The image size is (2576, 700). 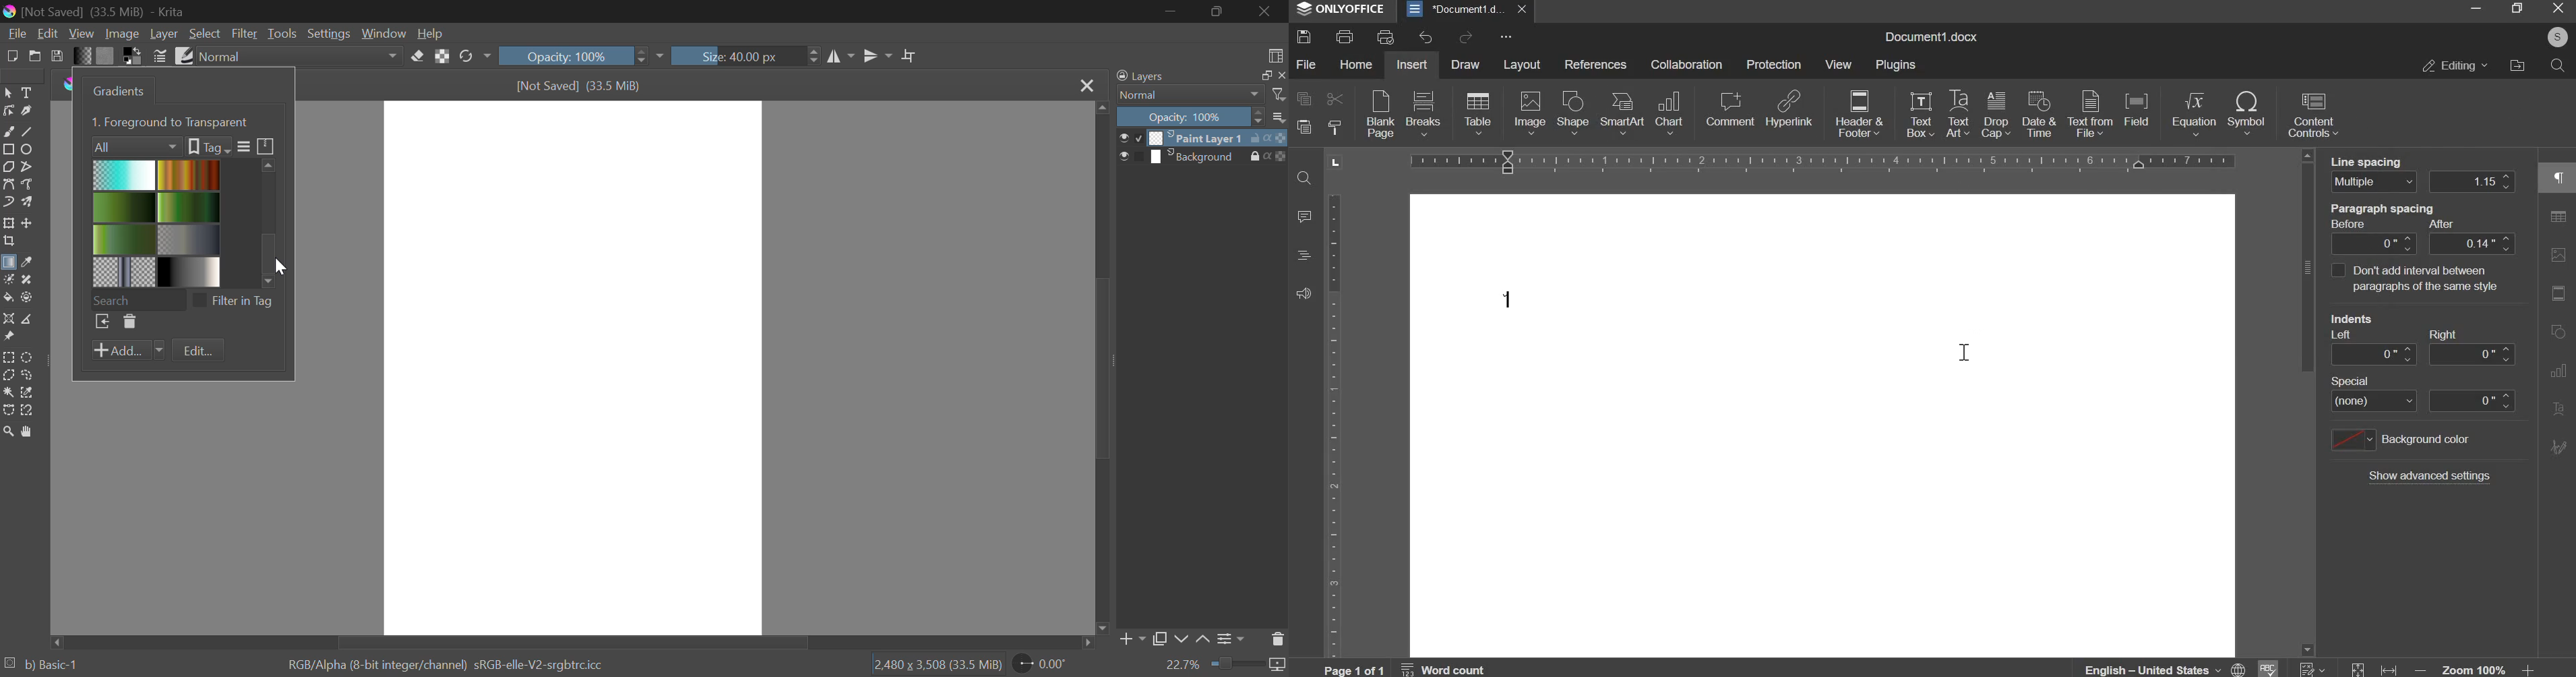 I want to click on Restore Down, so click(x=1172, y=11).